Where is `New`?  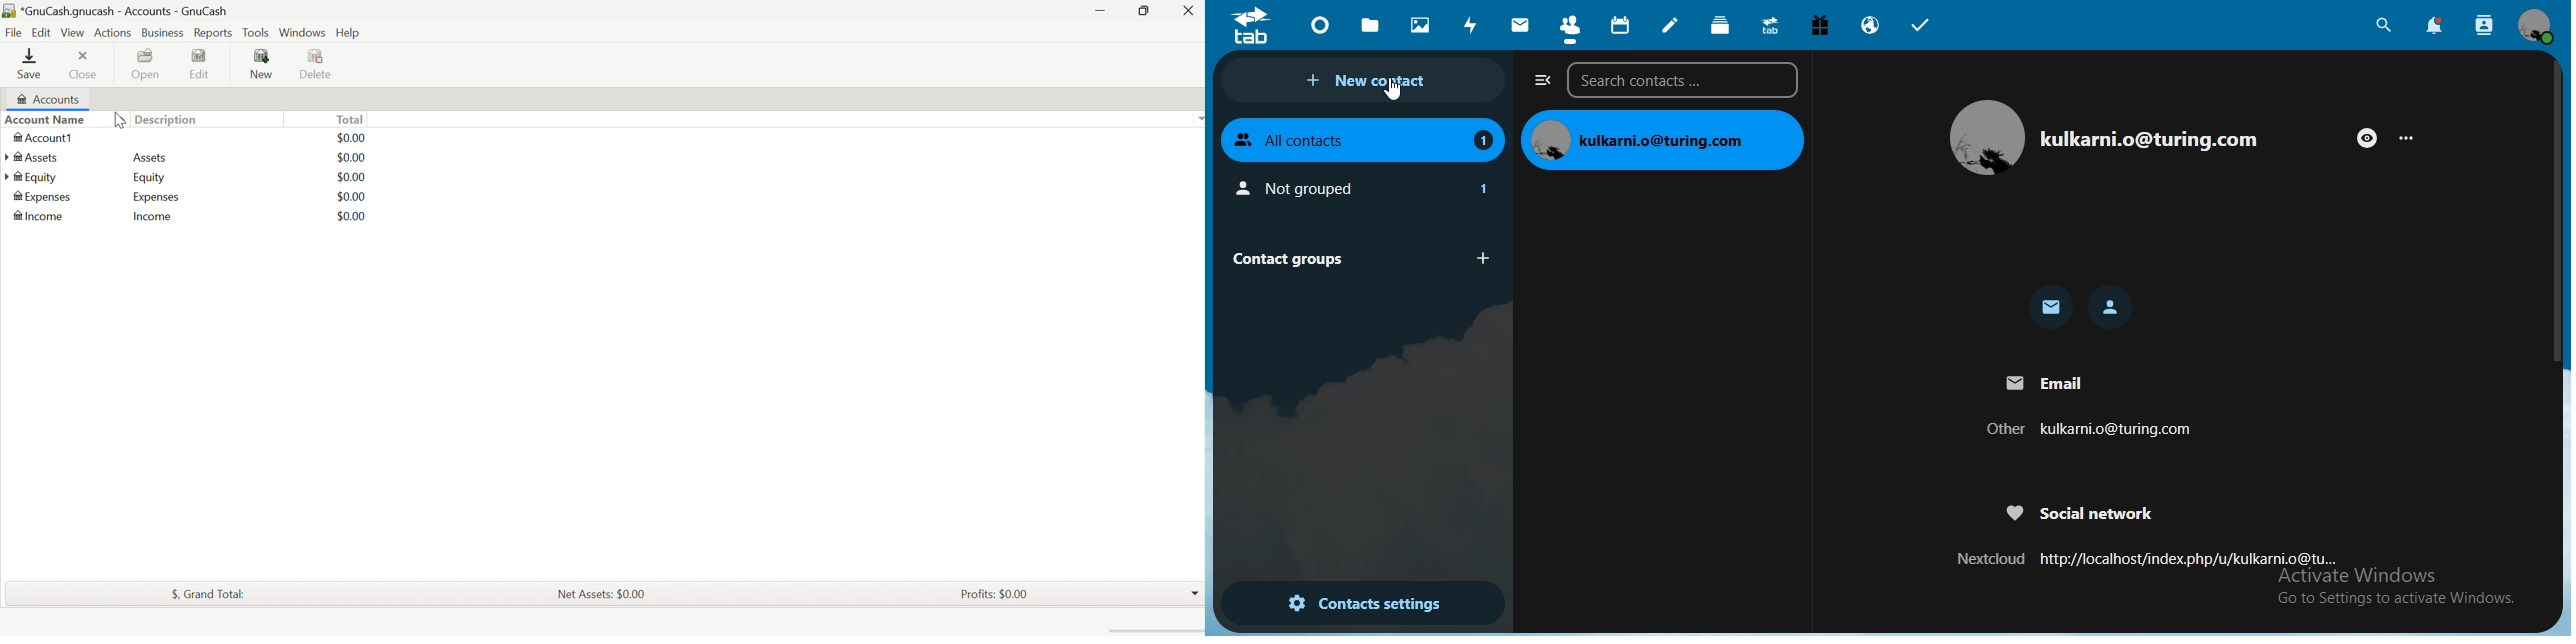
New is located at coordinates (263, 64).